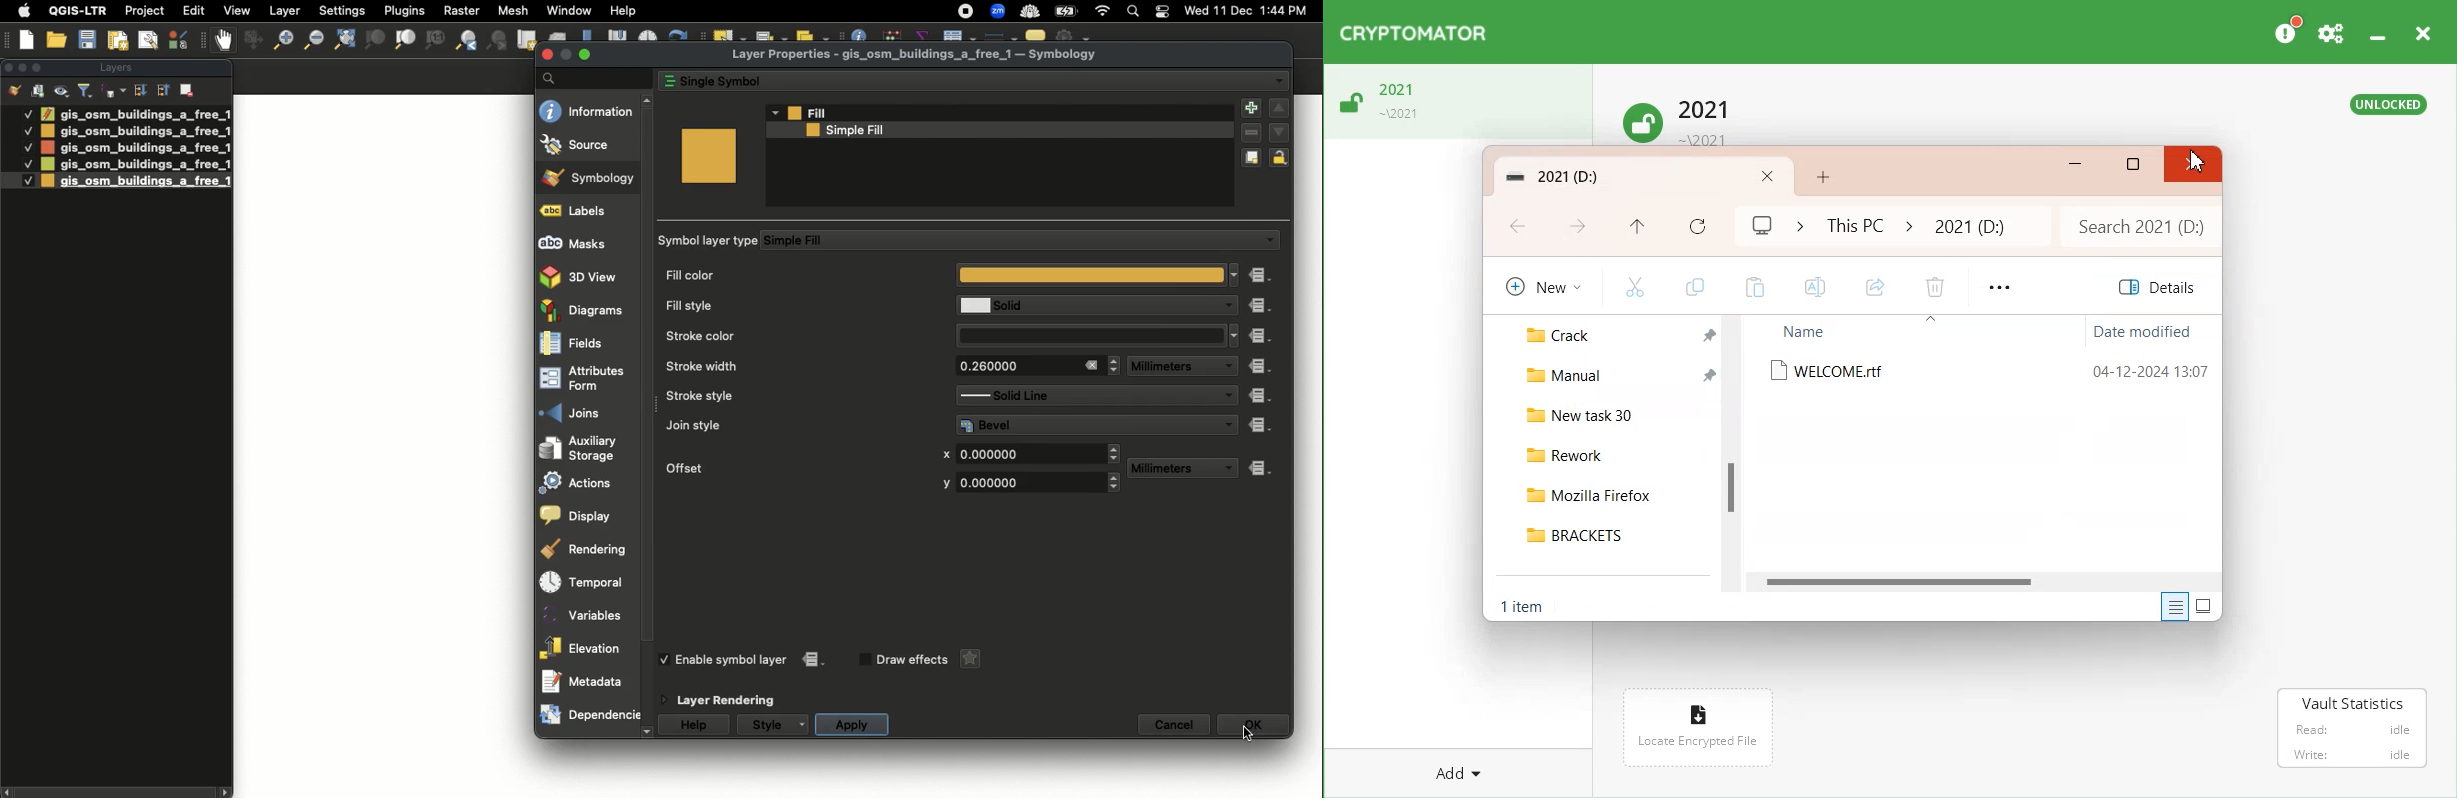  I want to click on New, so click(1543, 286).